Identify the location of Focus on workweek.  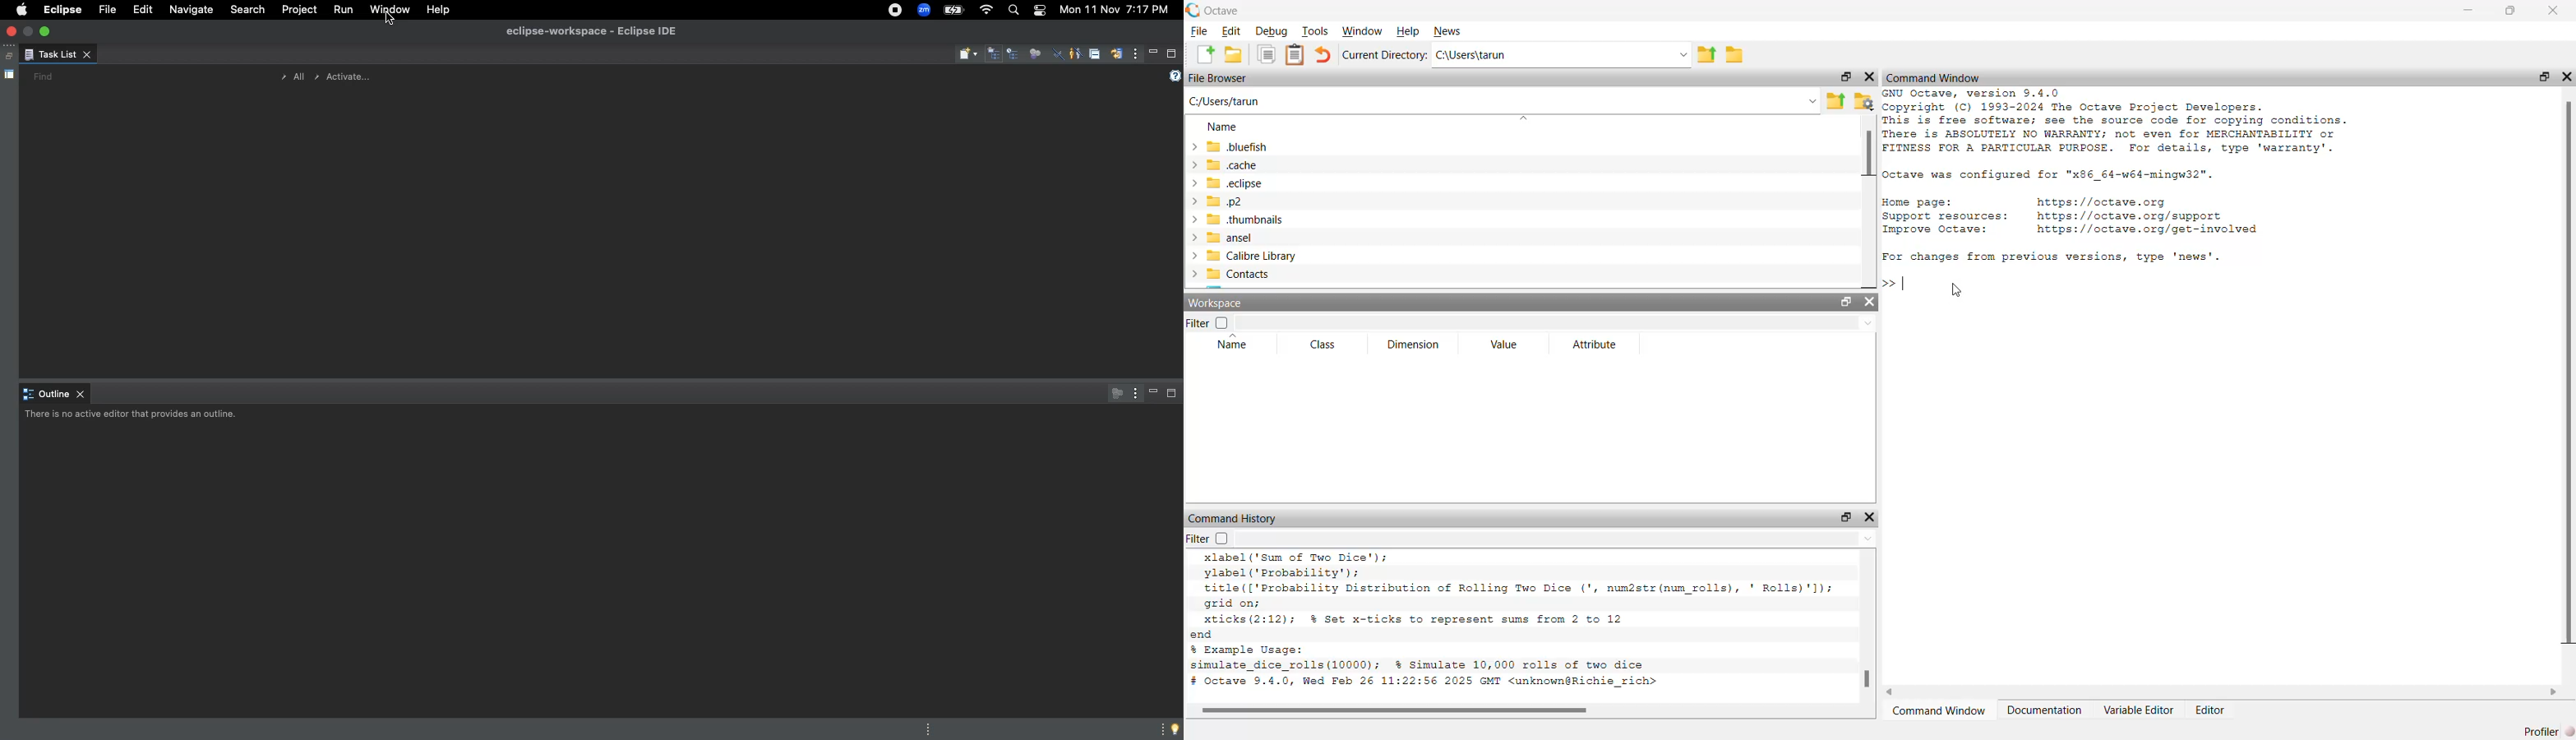
(1035, 52).